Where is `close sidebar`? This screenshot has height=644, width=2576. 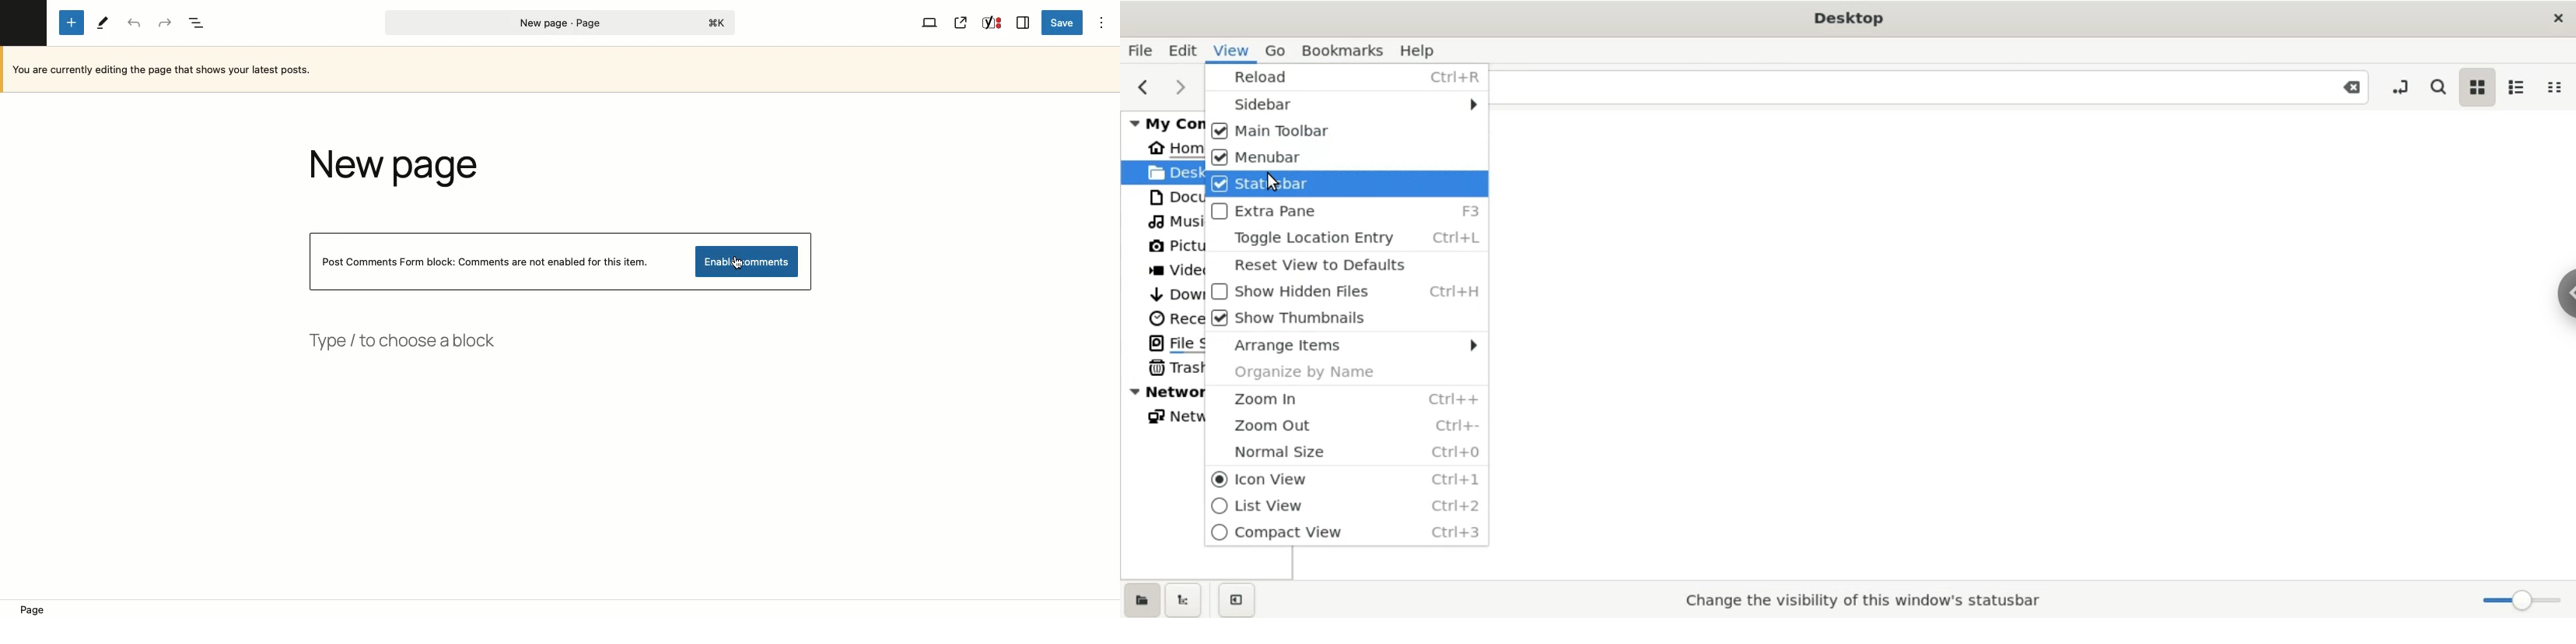
close sidebar is located at coordinates (1247, 601).